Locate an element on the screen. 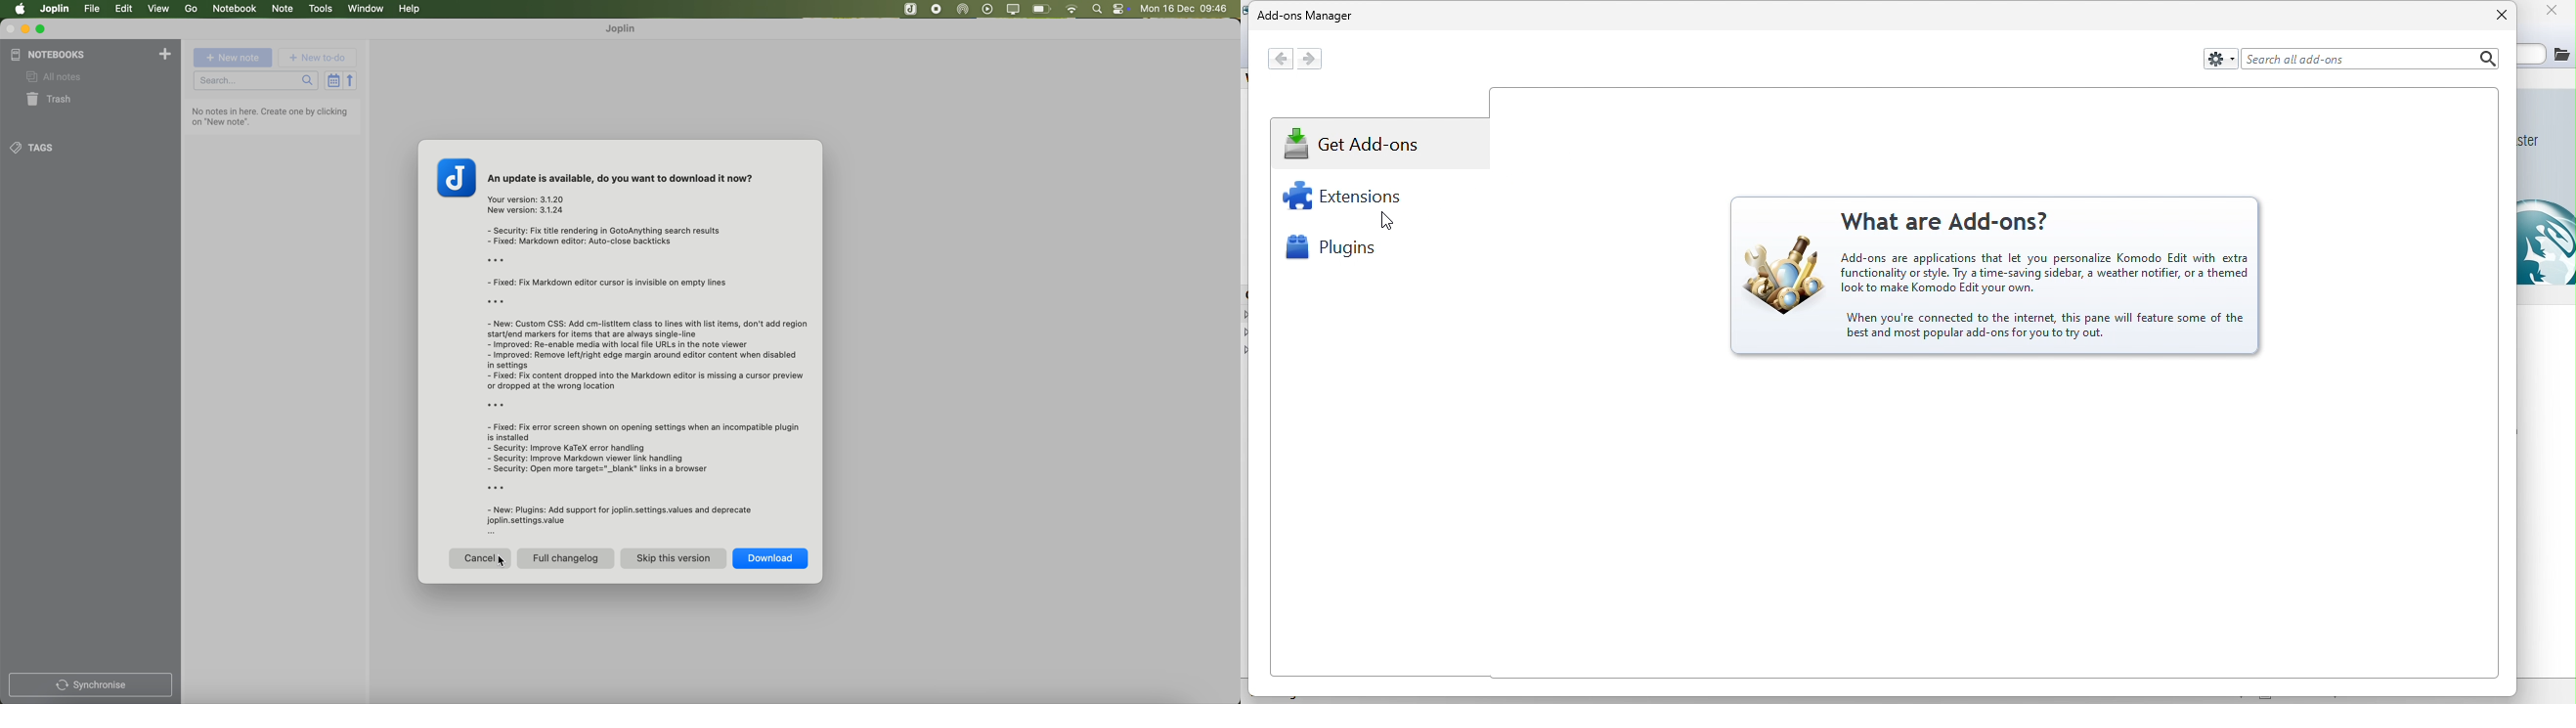 The image size is (2576, 728). play is located at coordinates (989, 8).